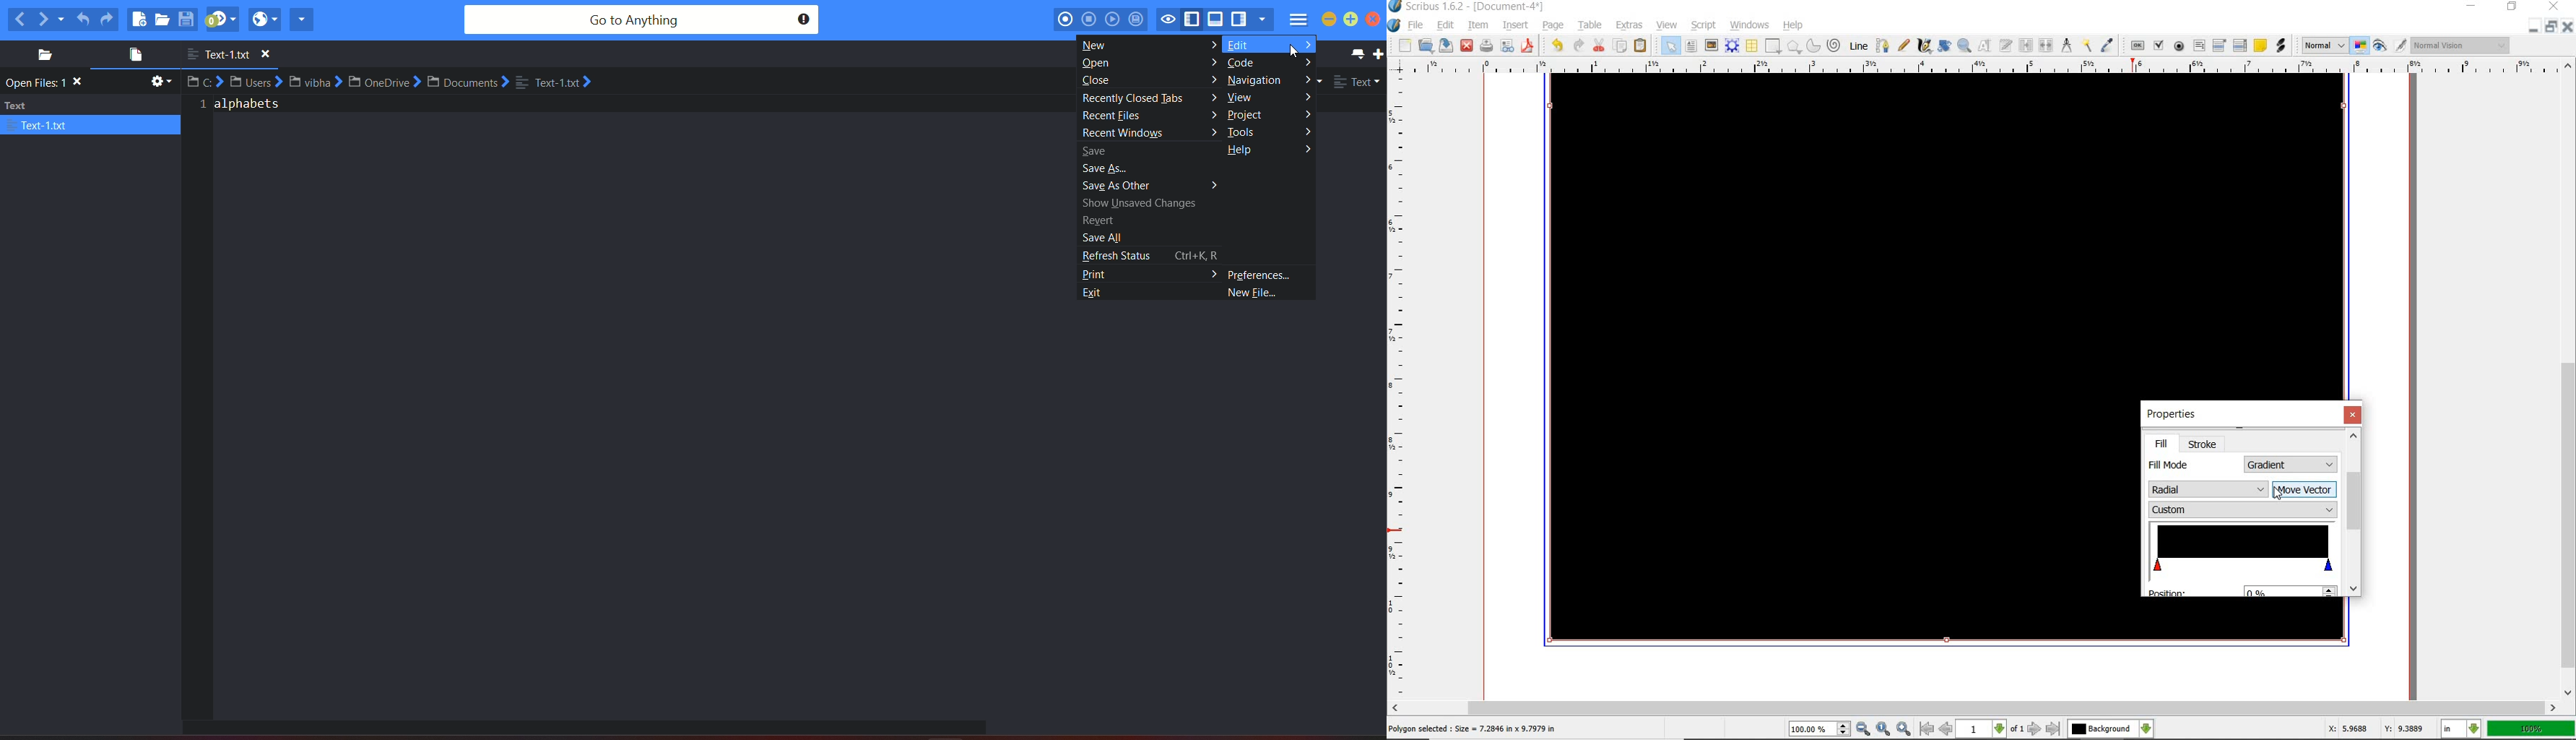 Image resolution: width=2576 pixels, height=756 pixels. Describe the element at coordinates (2045, 44) in the screenshot. I see `unlink text frames` at that location.